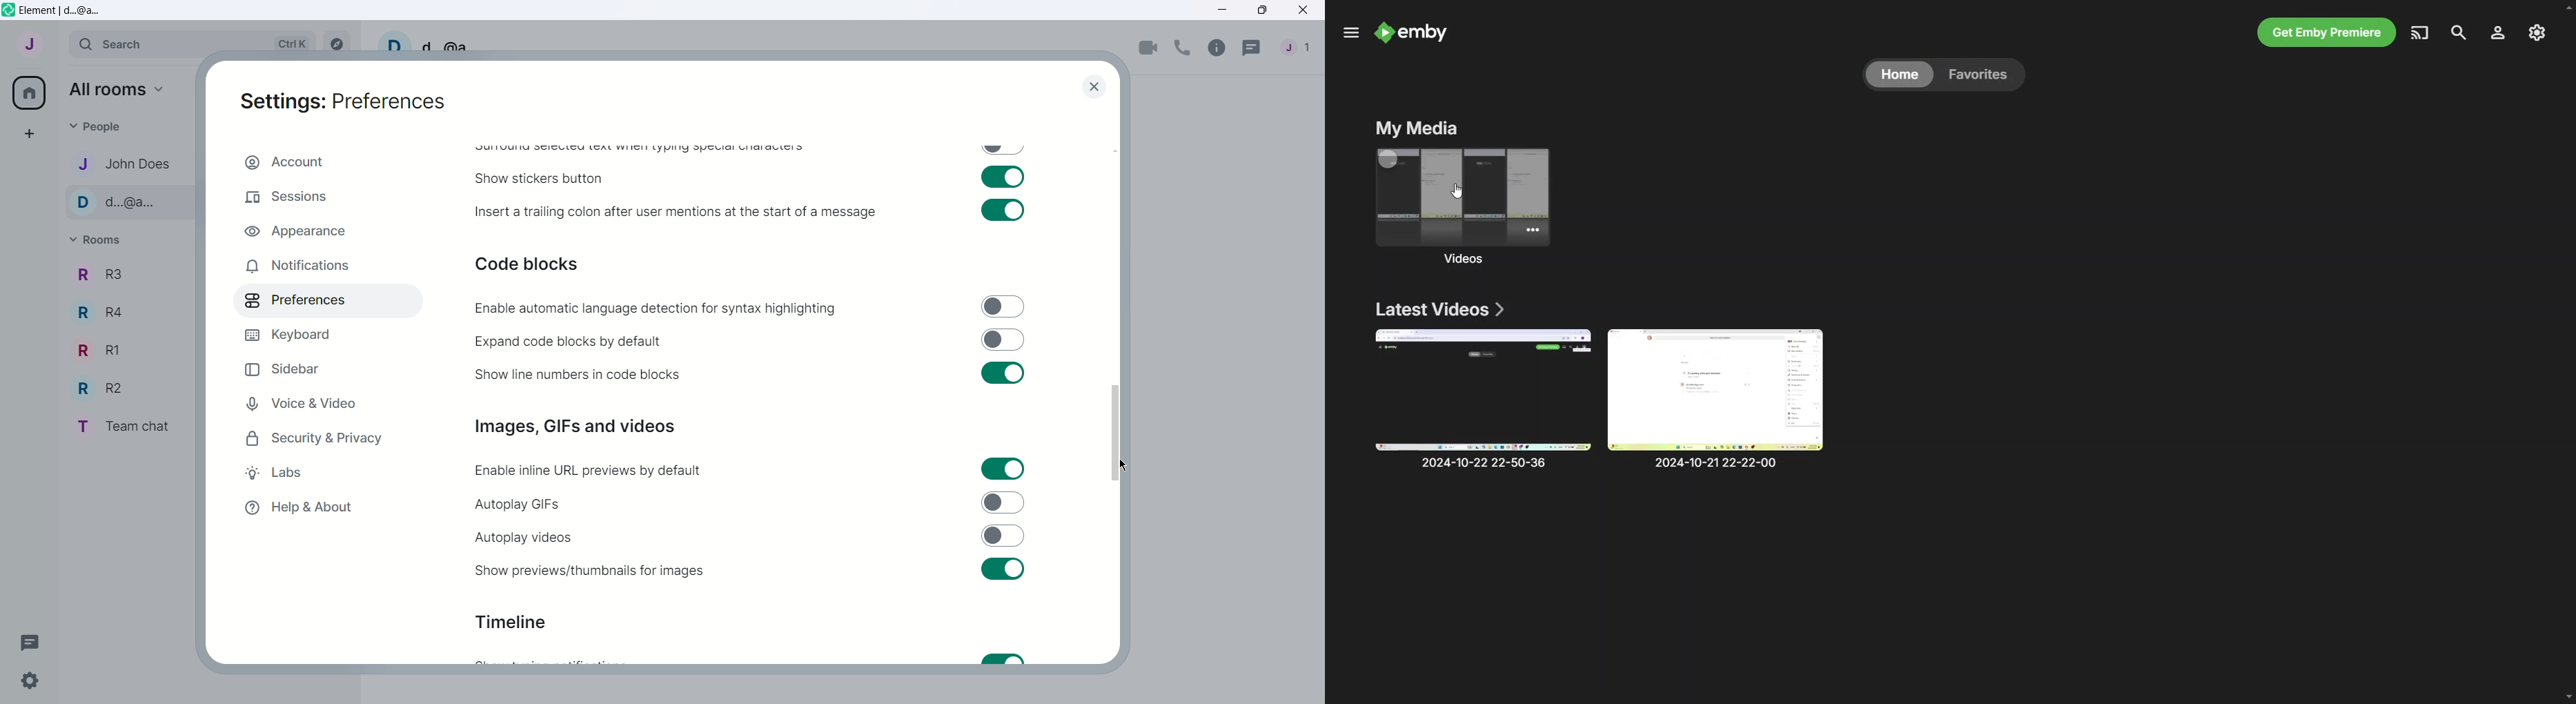  What do you see at coordinates (1984, 74) in the screenshot?
I see `favorites` at bounding box center [1984, 74].